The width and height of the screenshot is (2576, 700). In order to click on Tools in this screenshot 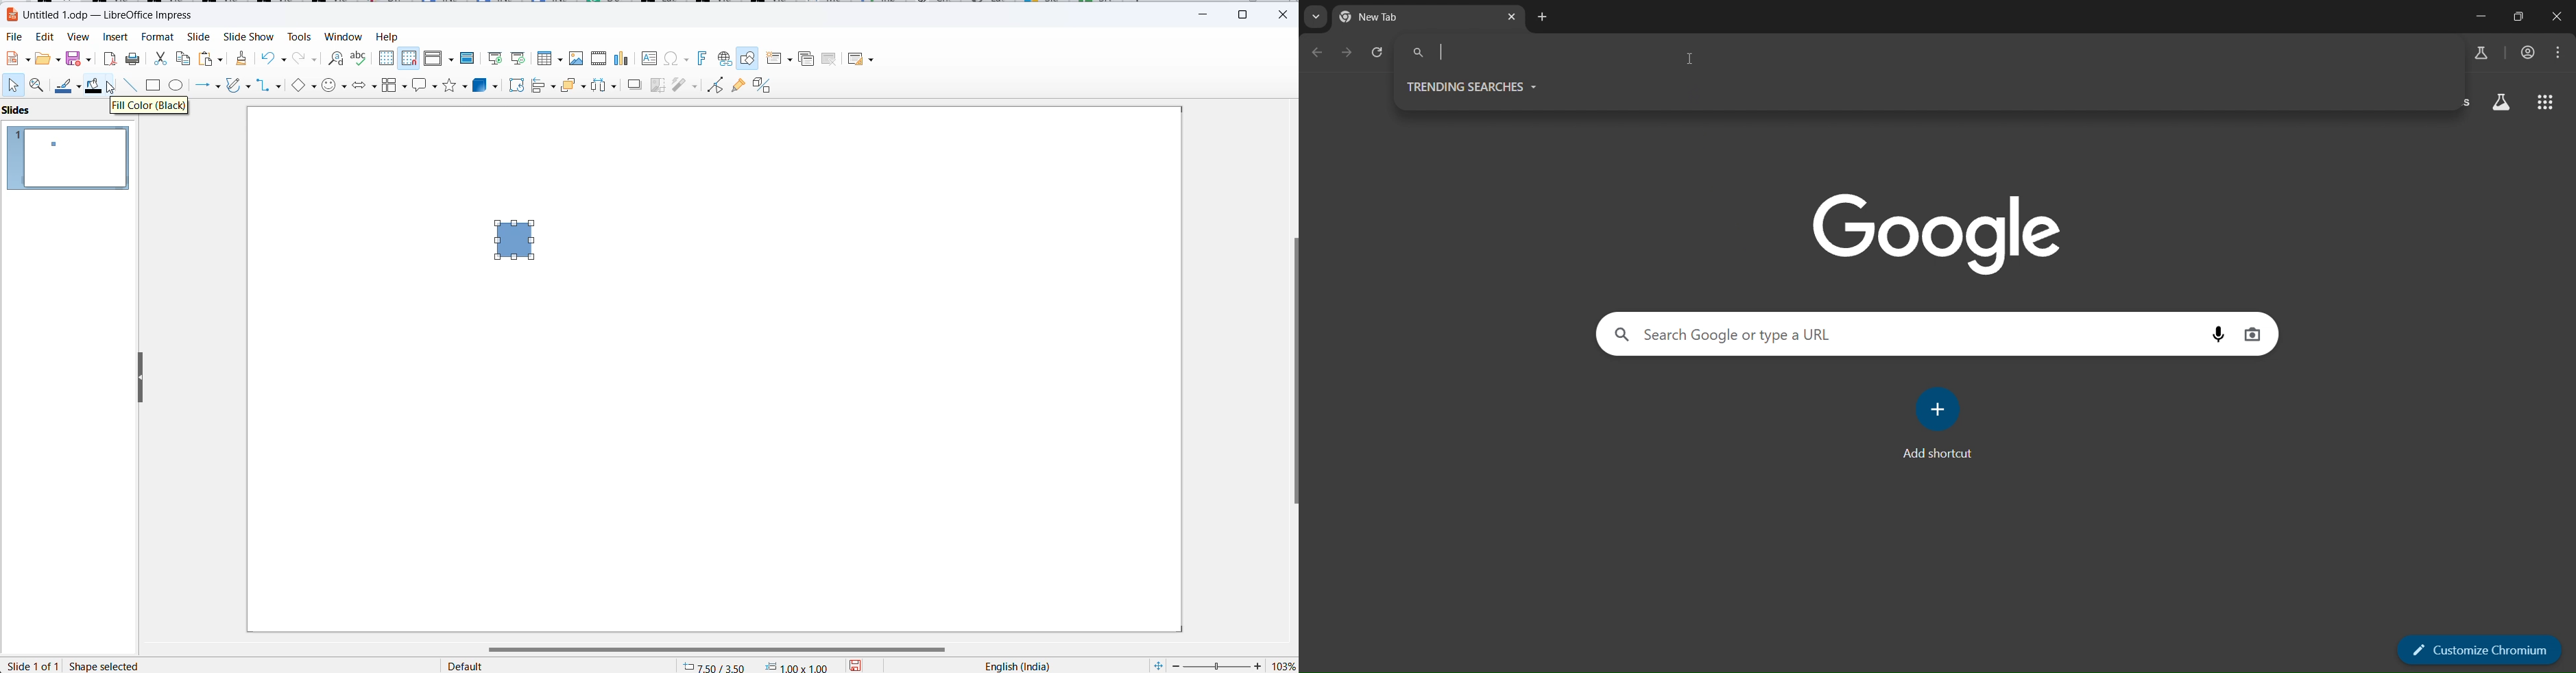, I will do `click(298, 37)`.